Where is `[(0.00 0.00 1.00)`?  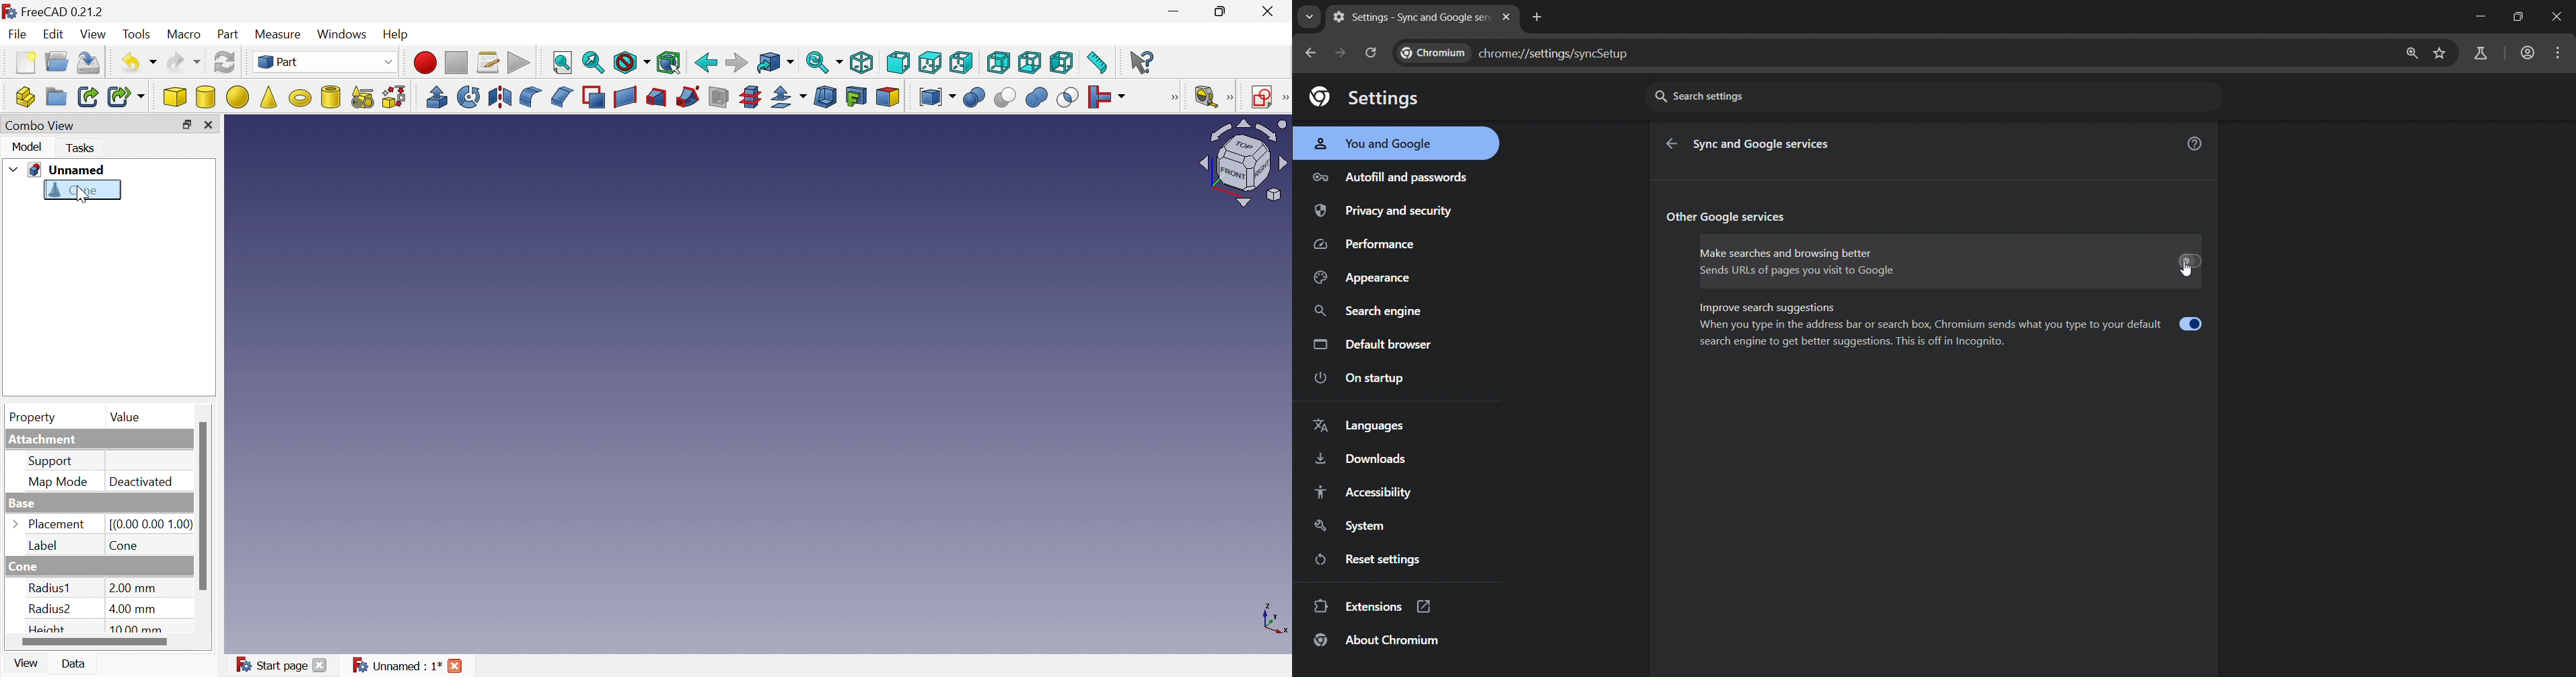 [(0.00 0.00 1.00) is located at coordinates (146, 524).